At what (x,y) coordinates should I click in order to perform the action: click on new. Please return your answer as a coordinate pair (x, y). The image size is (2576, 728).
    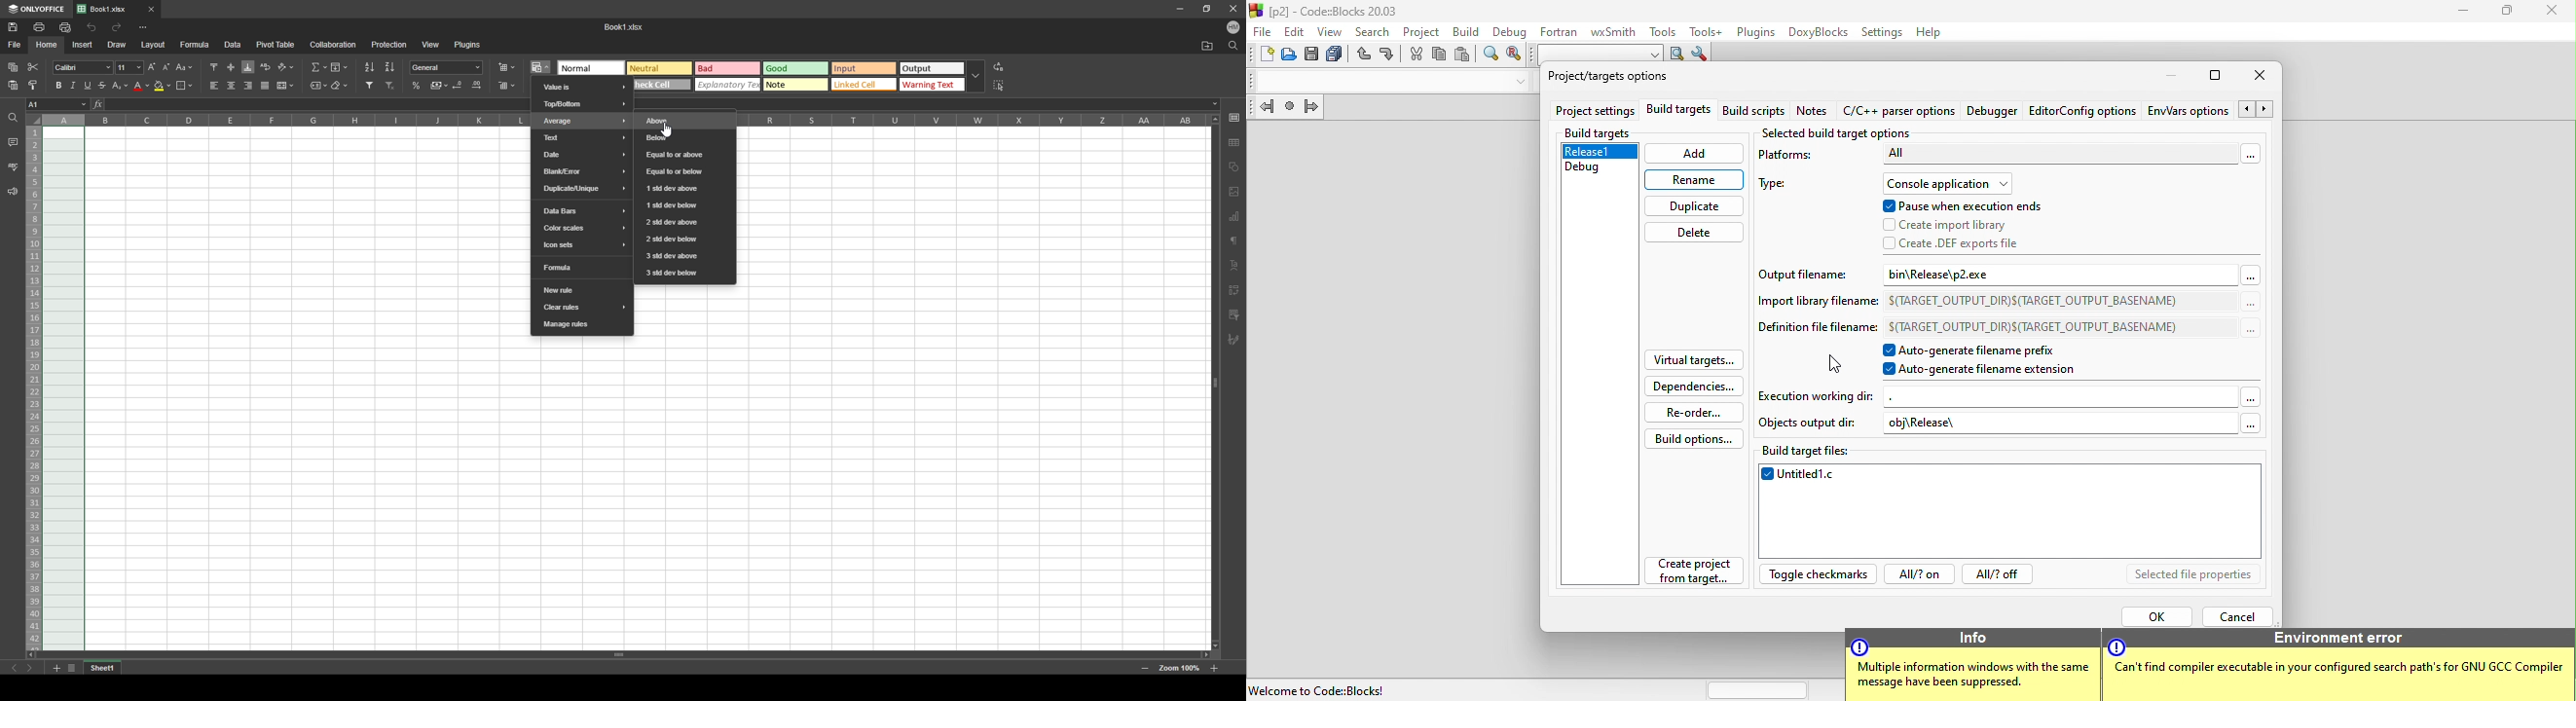
    Looking at the image, I should click on (1261, 56).